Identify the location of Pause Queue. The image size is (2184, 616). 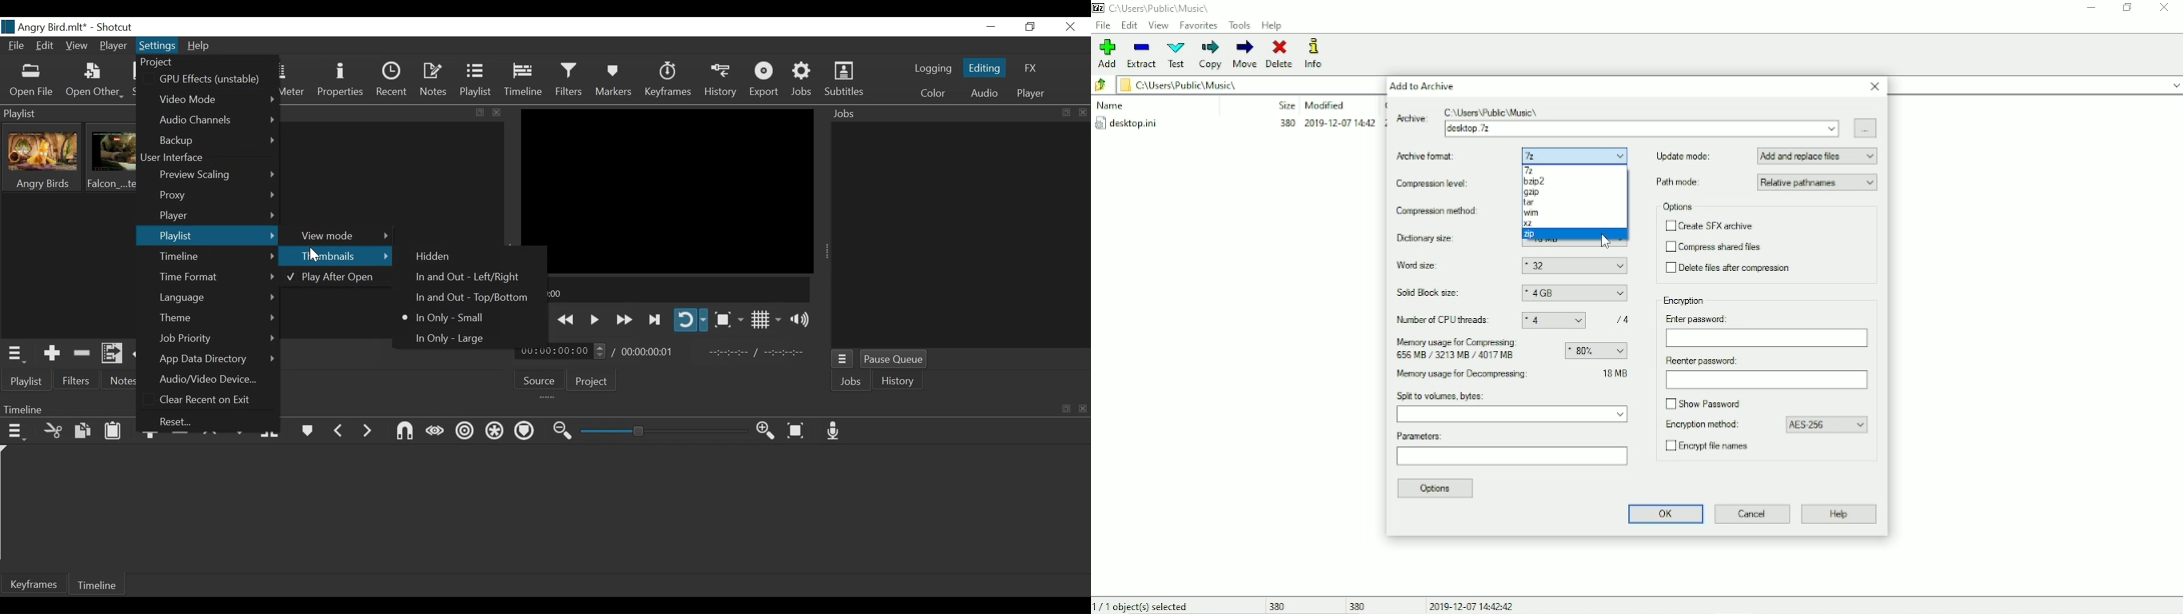
(895, 360).